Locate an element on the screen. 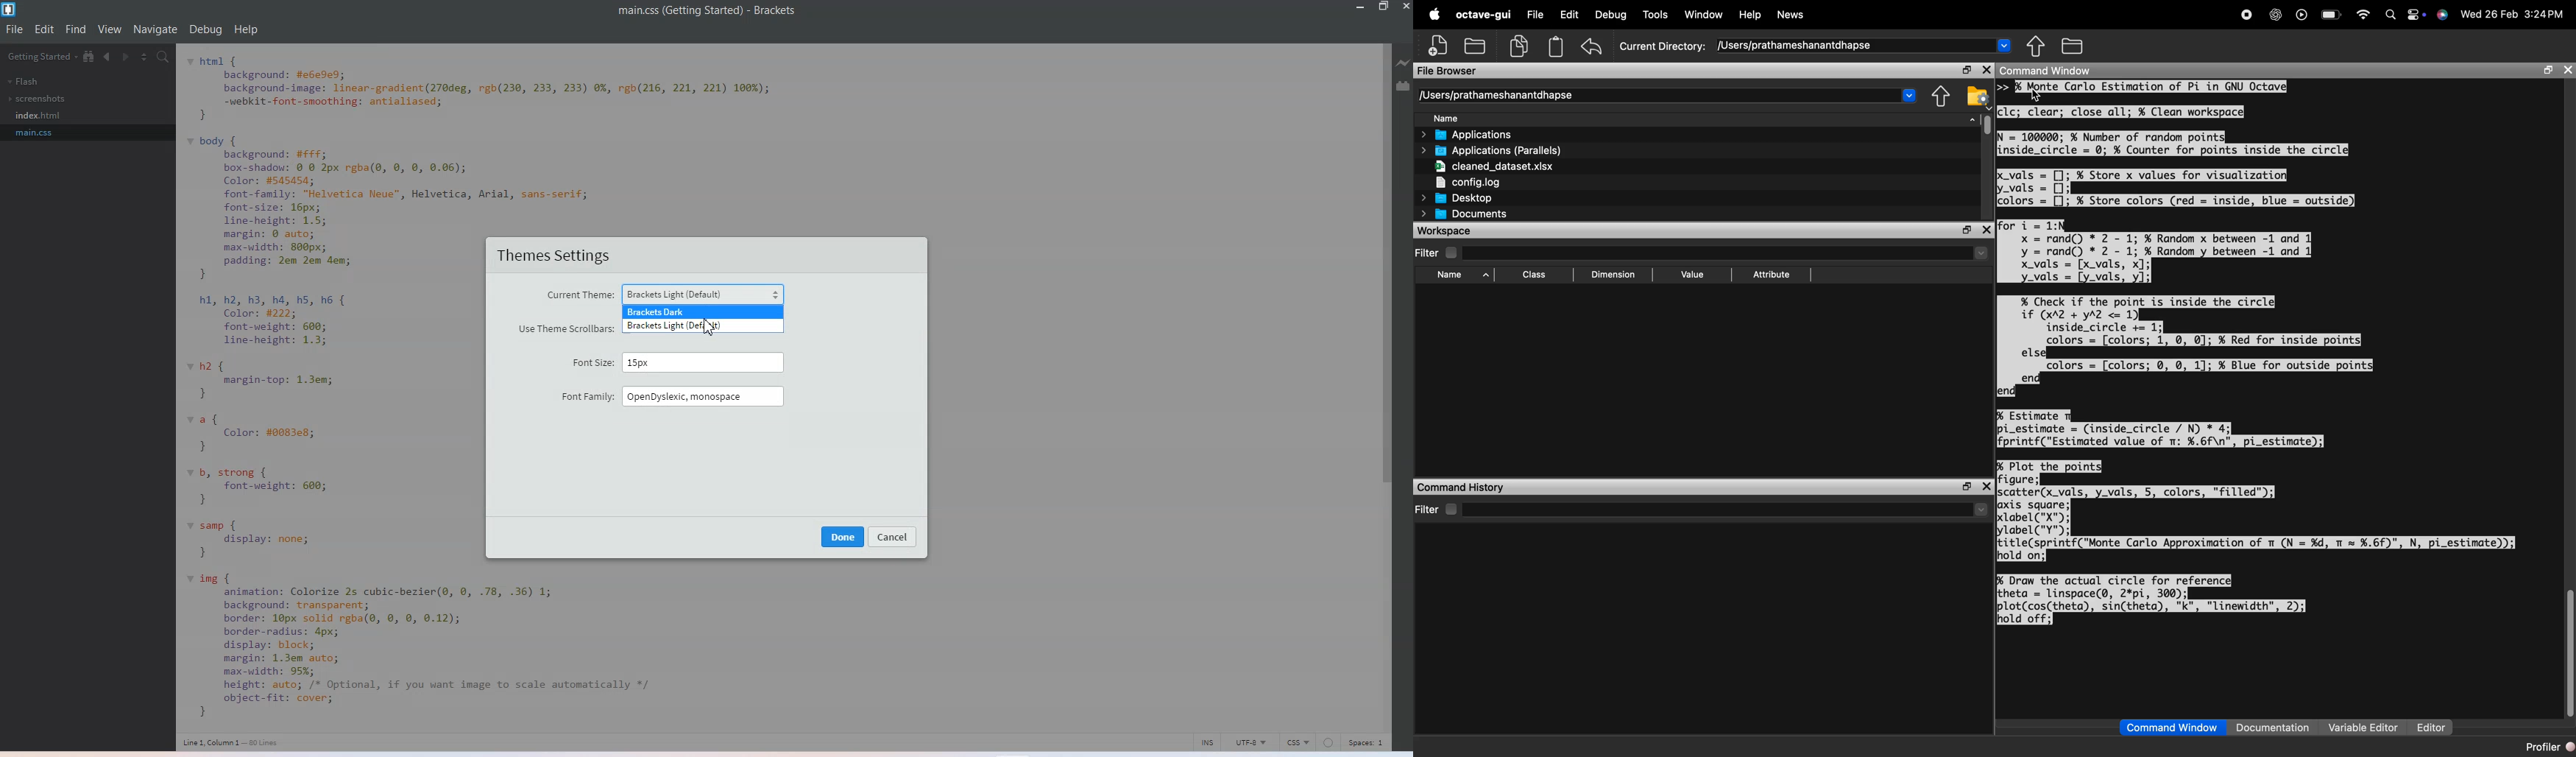 The height and width of the screenshot is (784, 2576). Navigate Backwards is located at coordinates (106, 57).